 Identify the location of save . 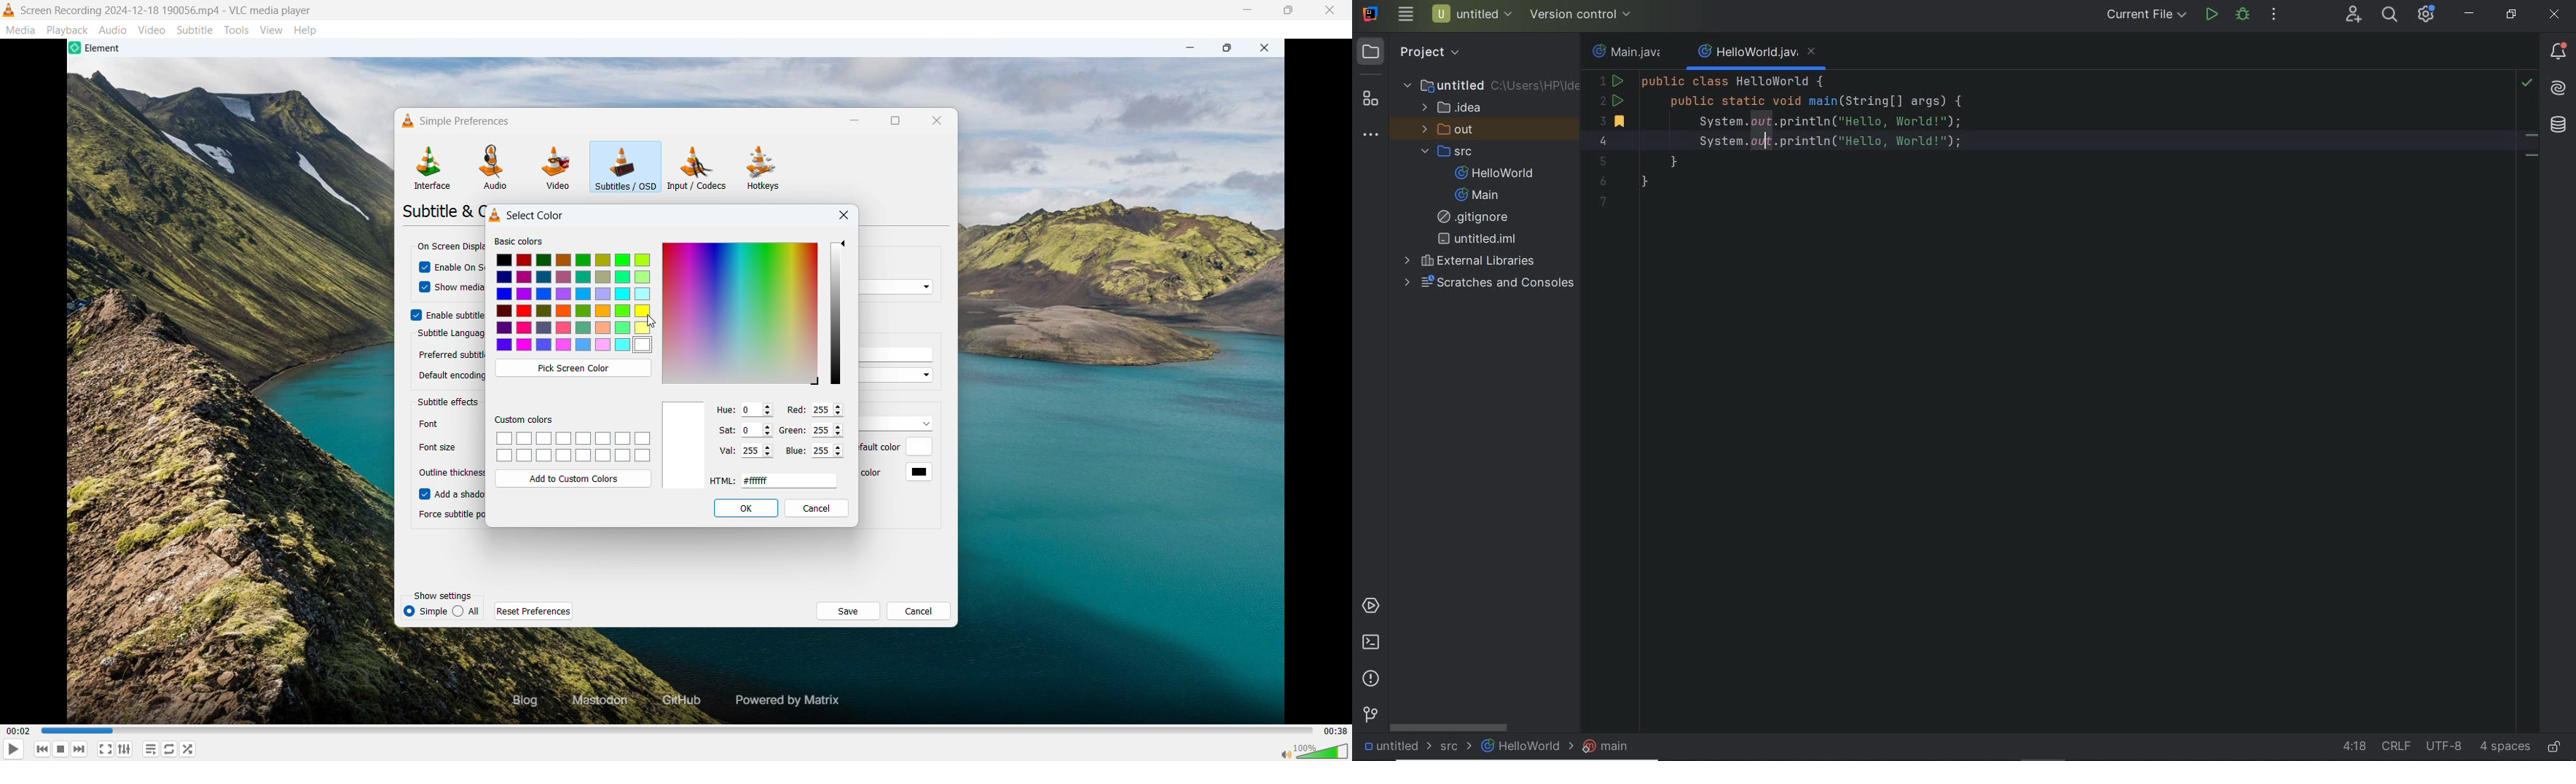
(847, 611).